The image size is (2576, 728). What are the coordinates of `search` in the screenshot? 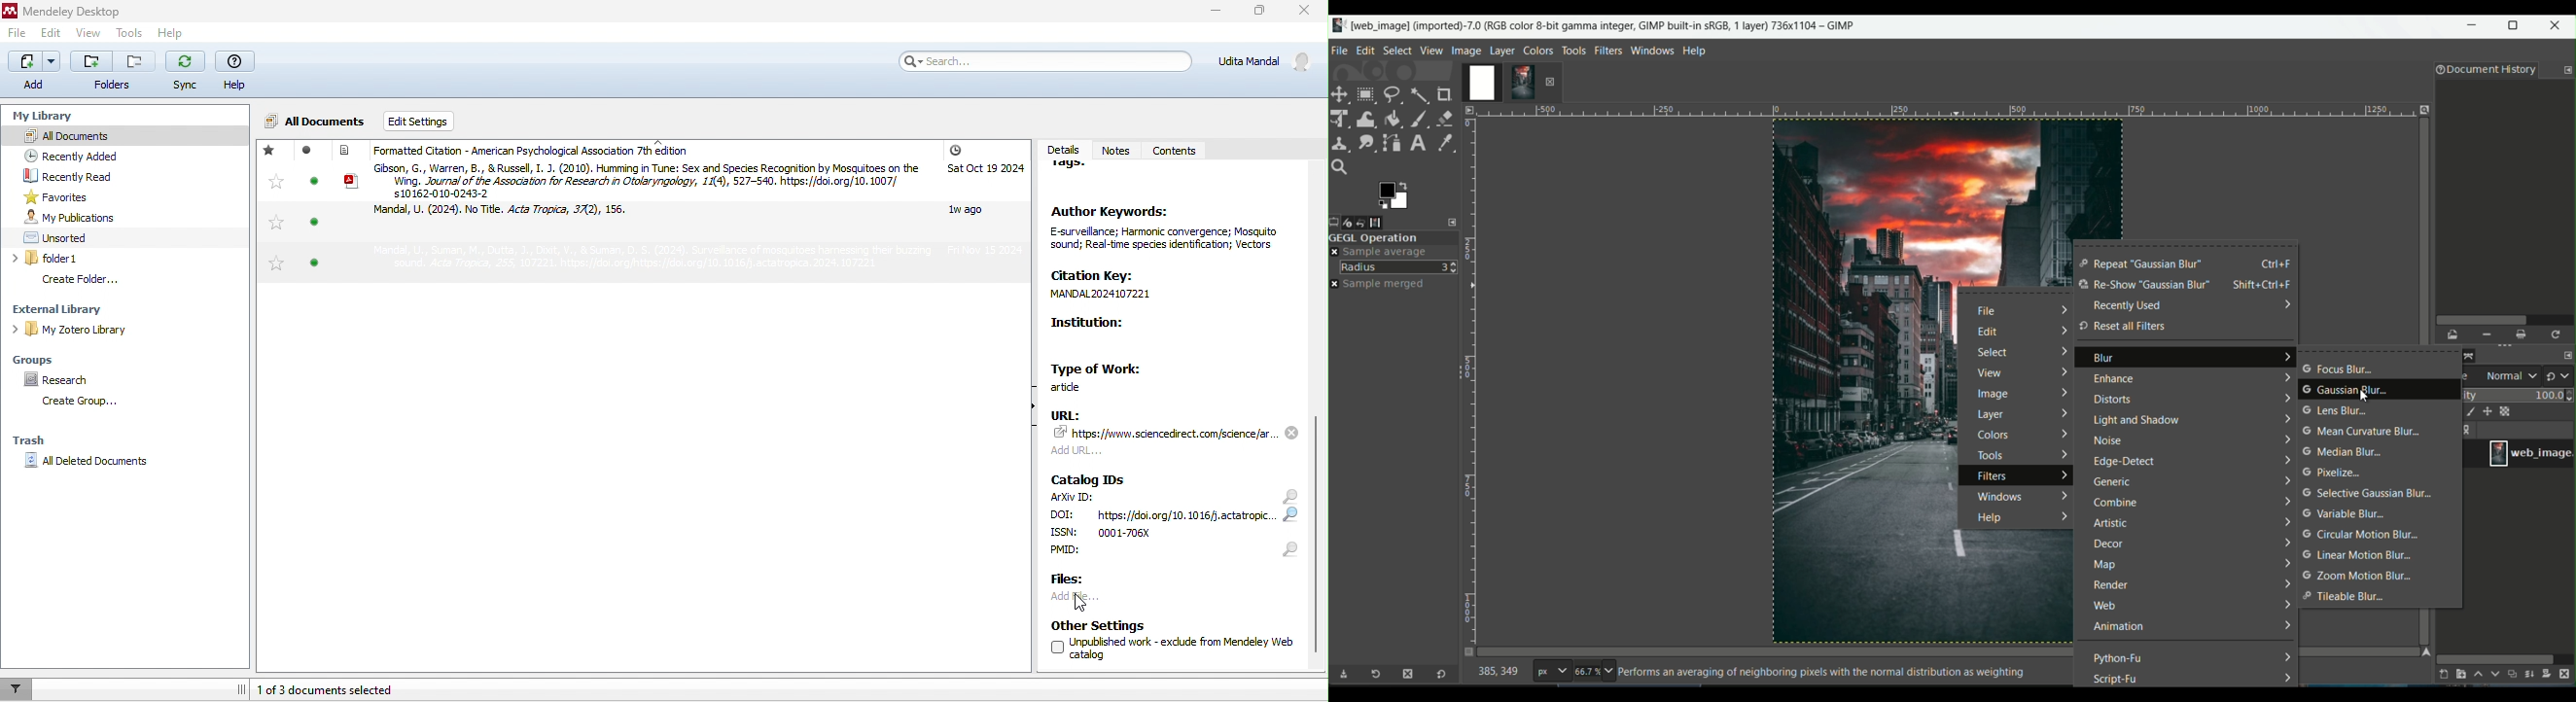 It's located at (1288, 523).